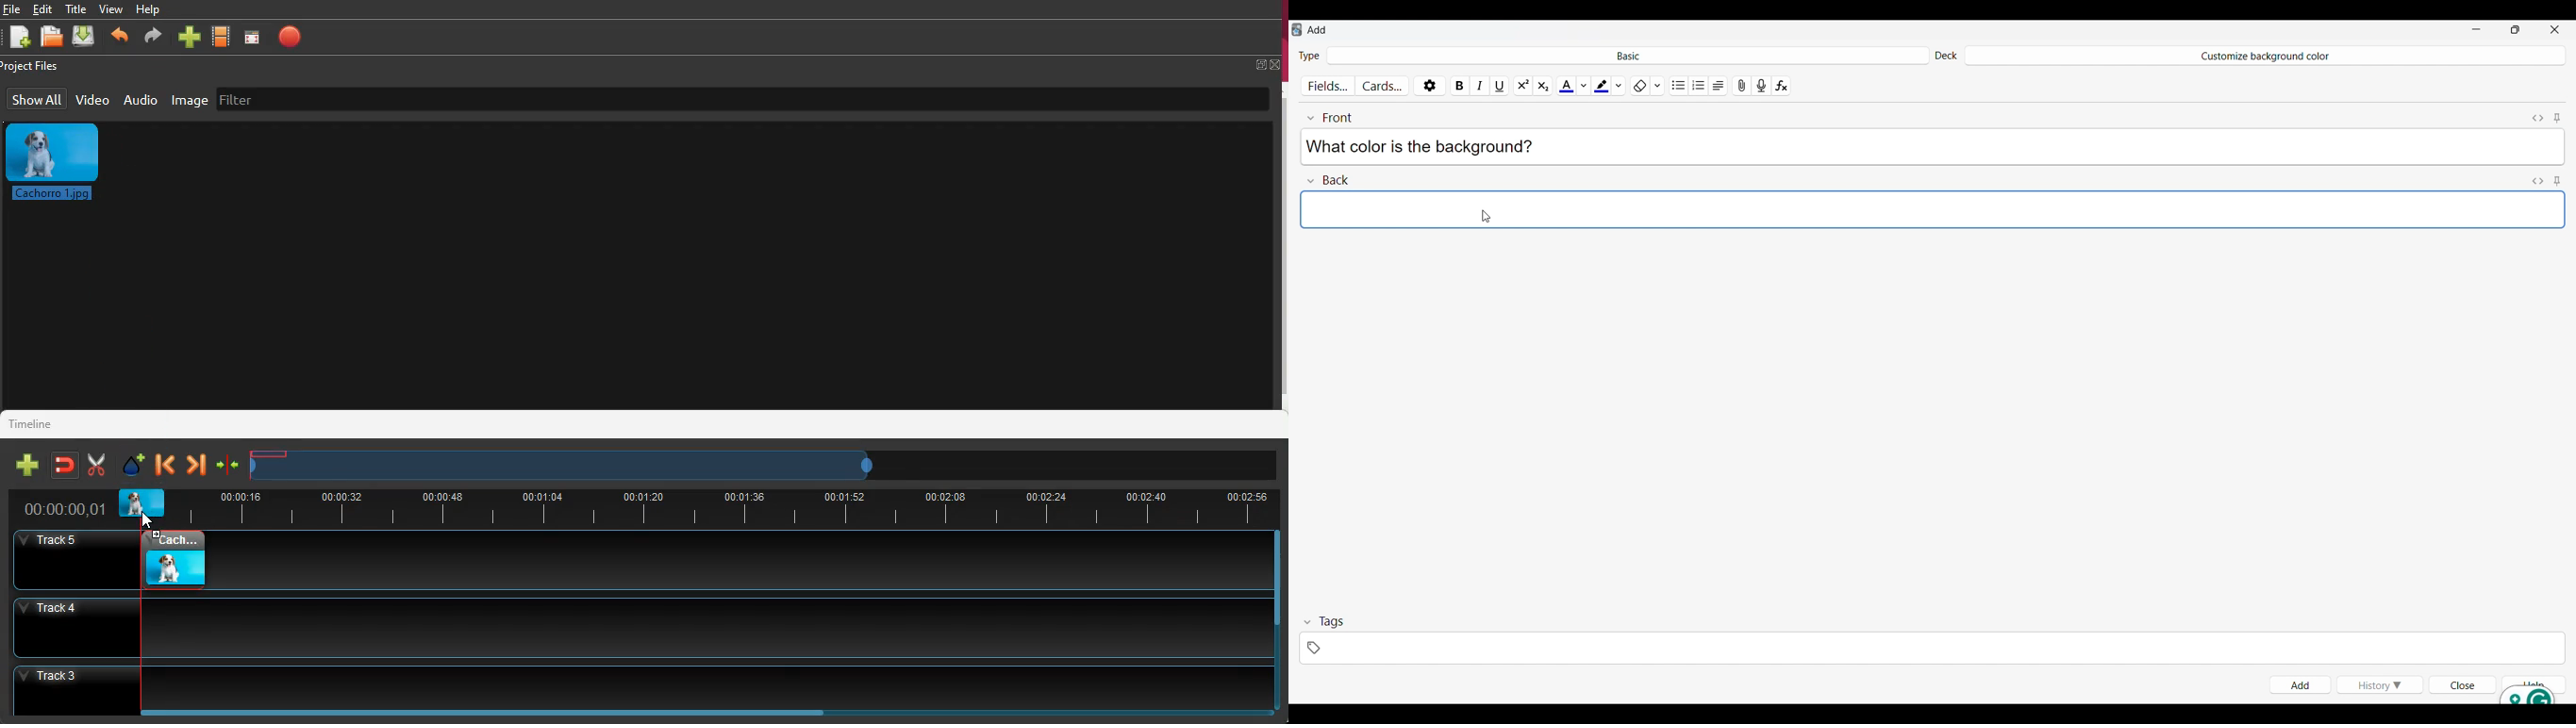 The width and height of the screenshot is (2576, 728). Describe the element at coordinates (91, 102) in the screenshot. I see `video` at that location.